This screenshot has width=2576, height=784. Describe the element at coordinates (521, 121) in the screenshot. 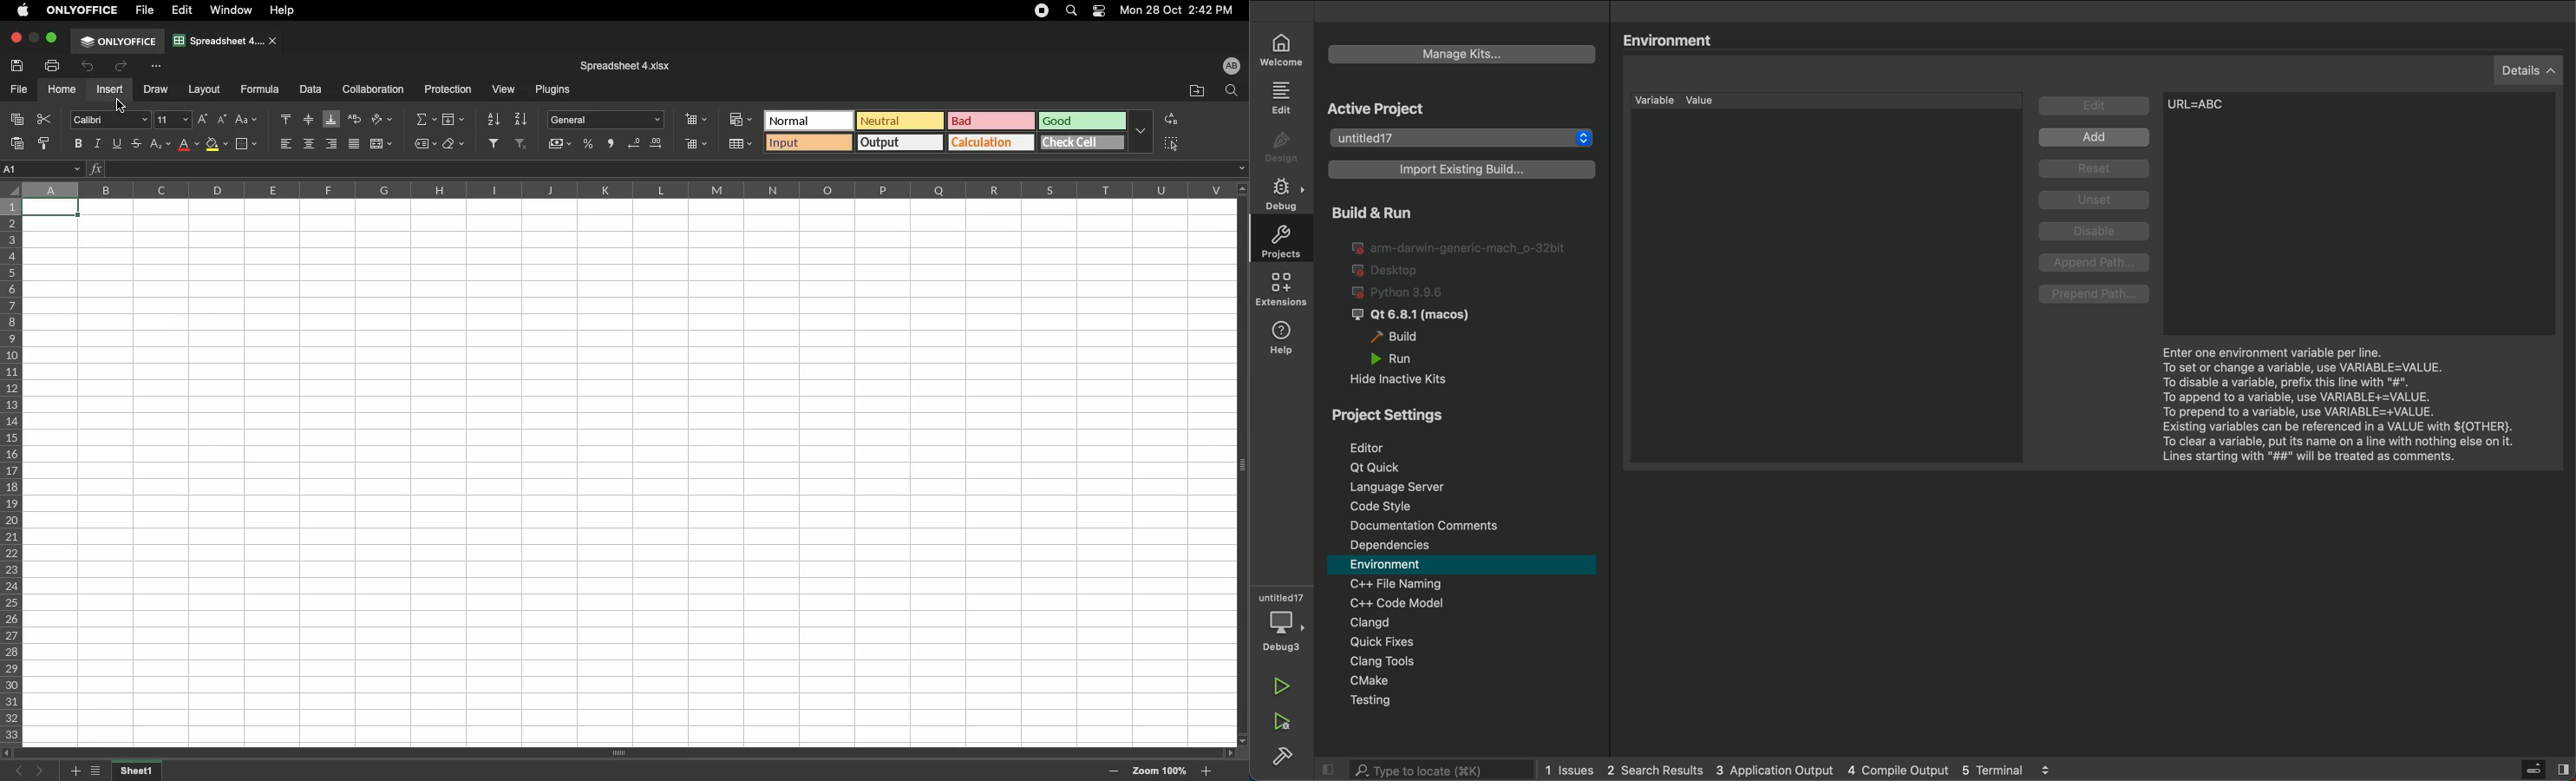

I see `Sort descending ` at that location.